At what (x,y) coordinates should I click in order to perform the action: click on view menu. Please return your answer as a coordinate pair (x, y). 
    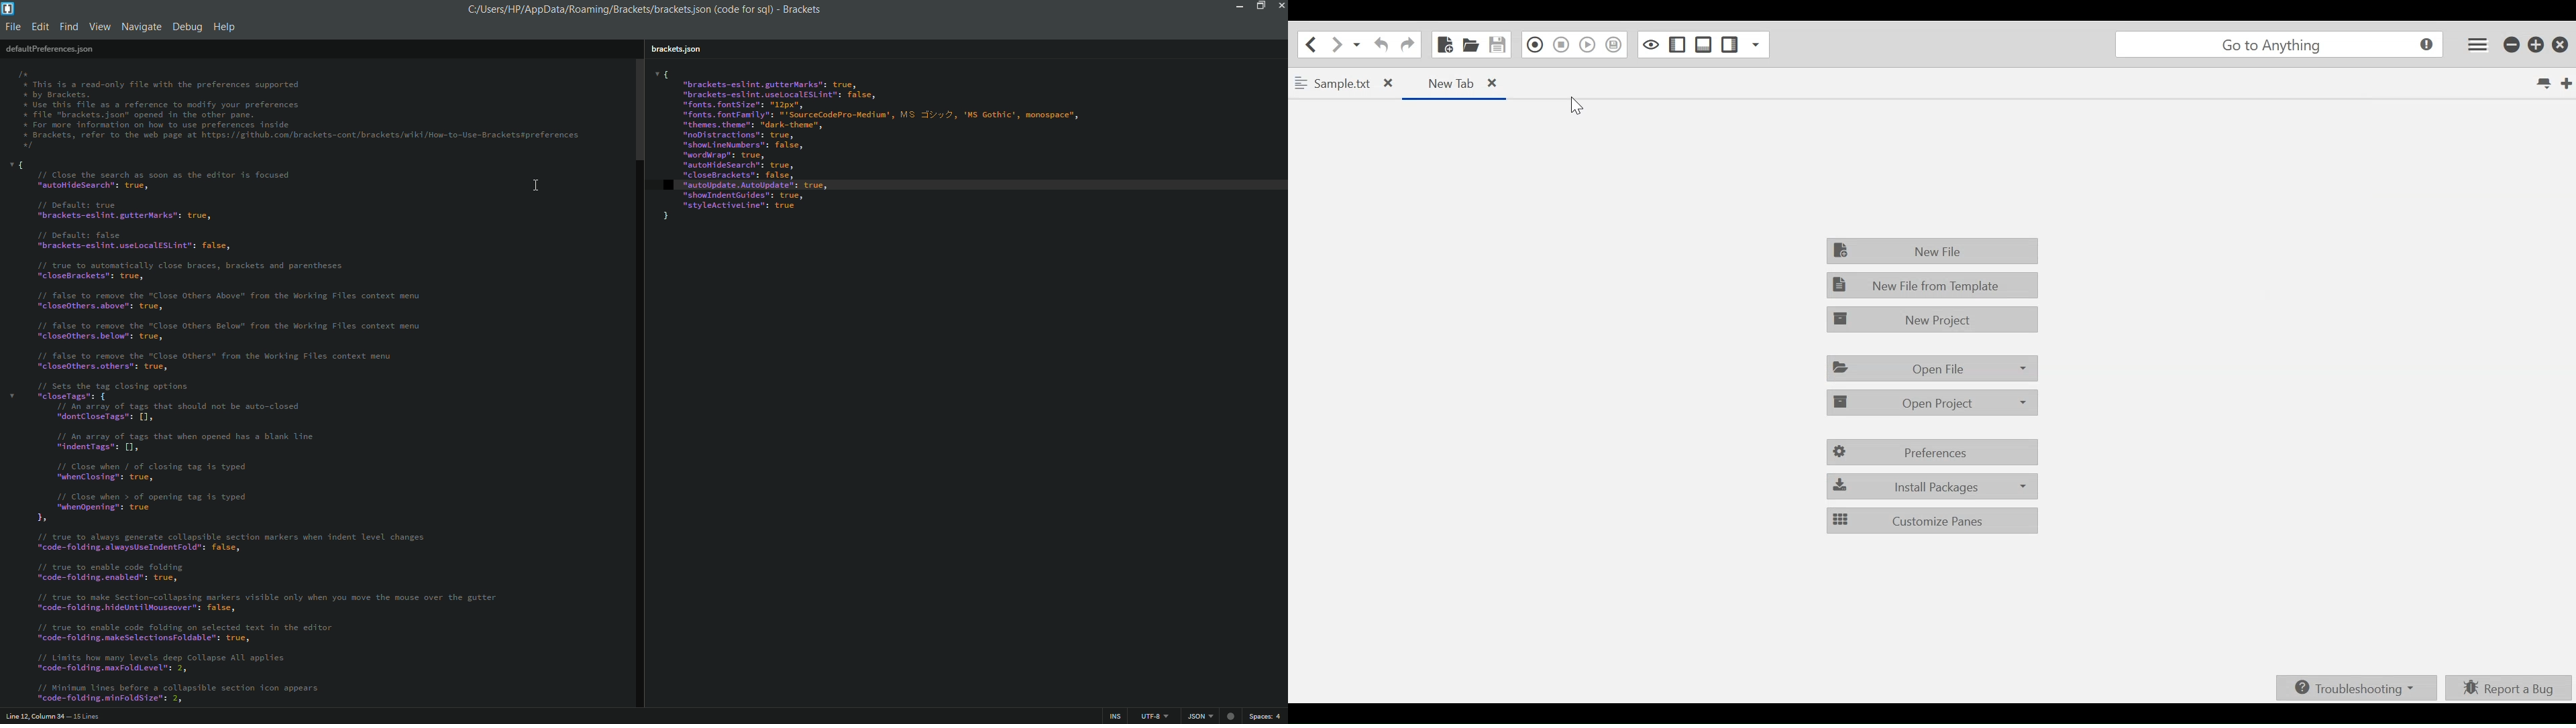
    Looking at the image, I should click on (100, 27).